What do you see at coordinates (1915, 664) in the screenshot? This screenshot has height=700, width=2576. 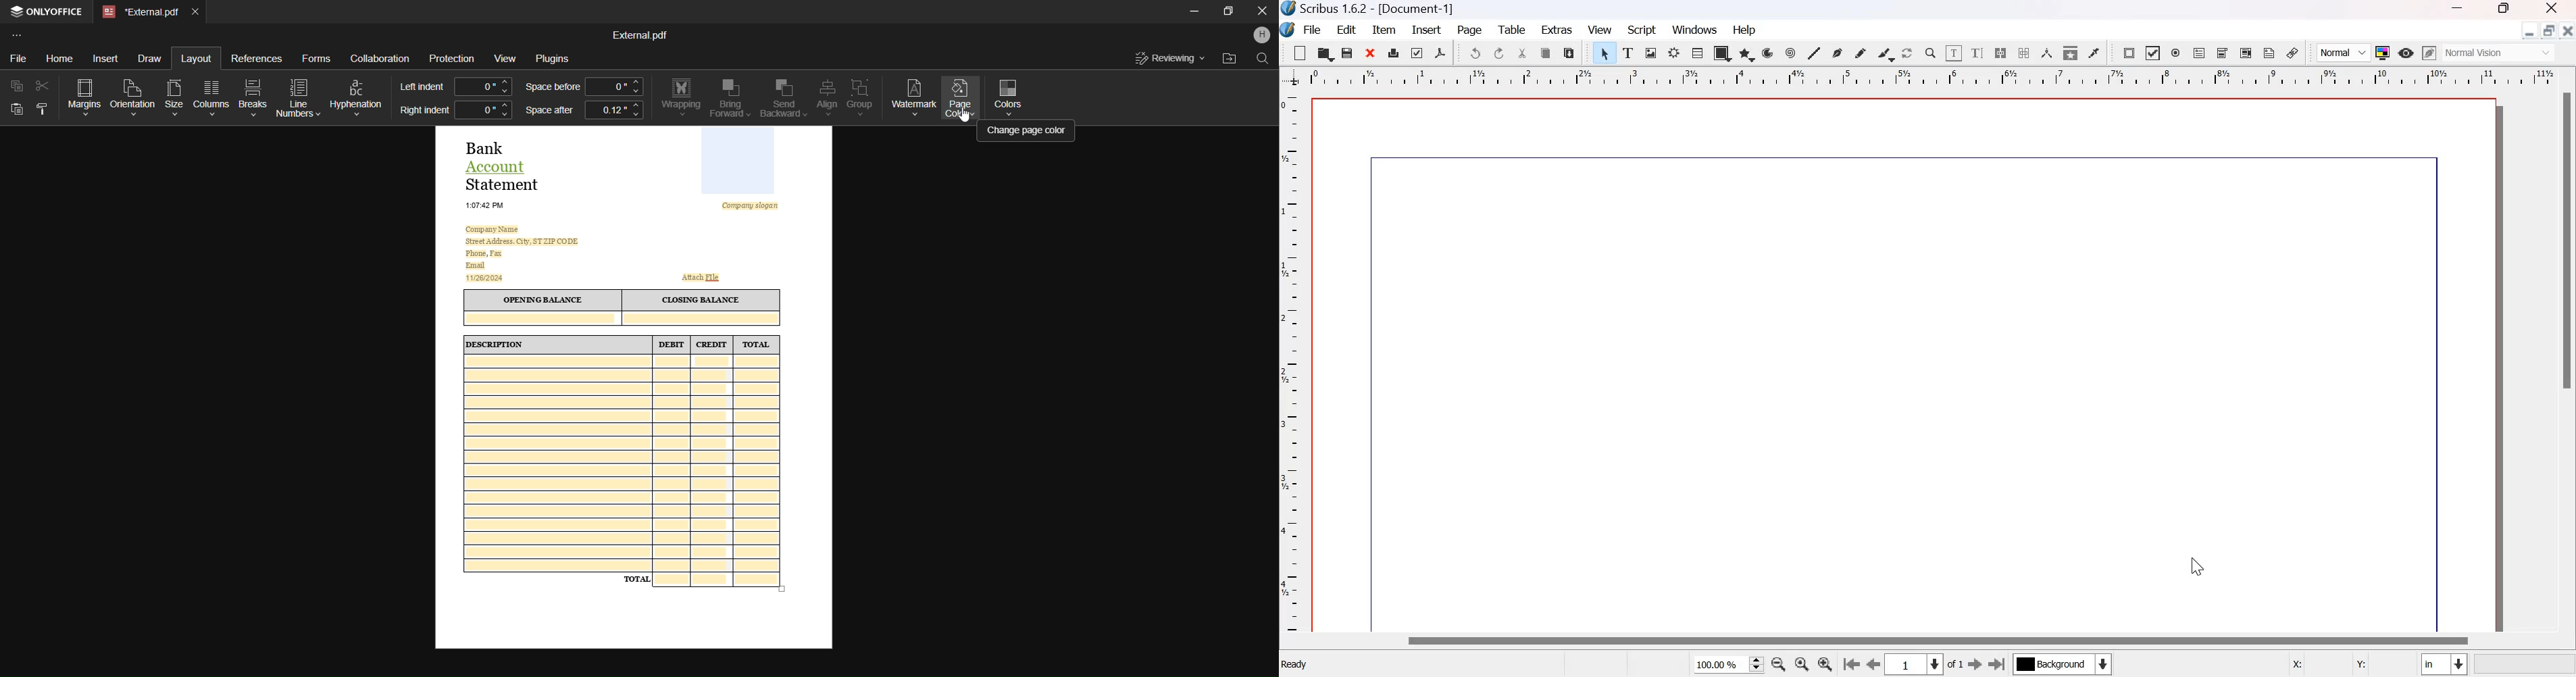 I see `Select the current page` at bounding box center [1915, 664].